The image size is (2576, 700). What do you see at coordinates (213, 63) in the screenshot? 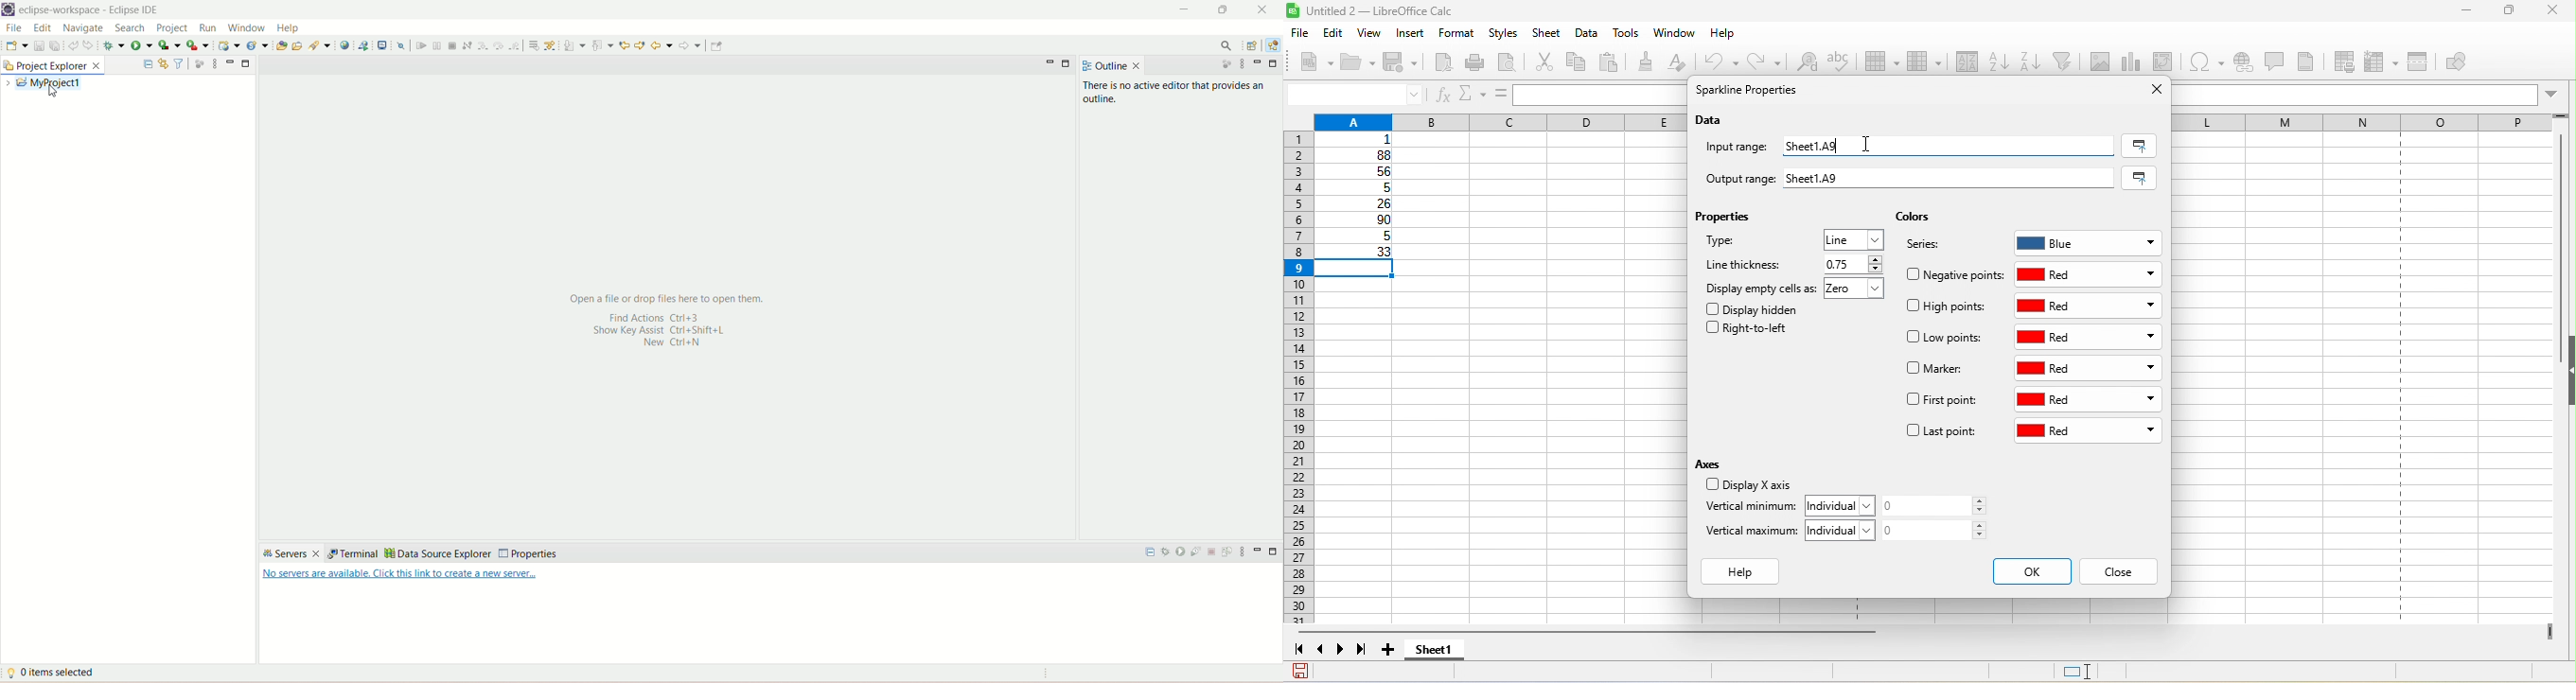
I see `view menu` at bounding box center [213, 63].